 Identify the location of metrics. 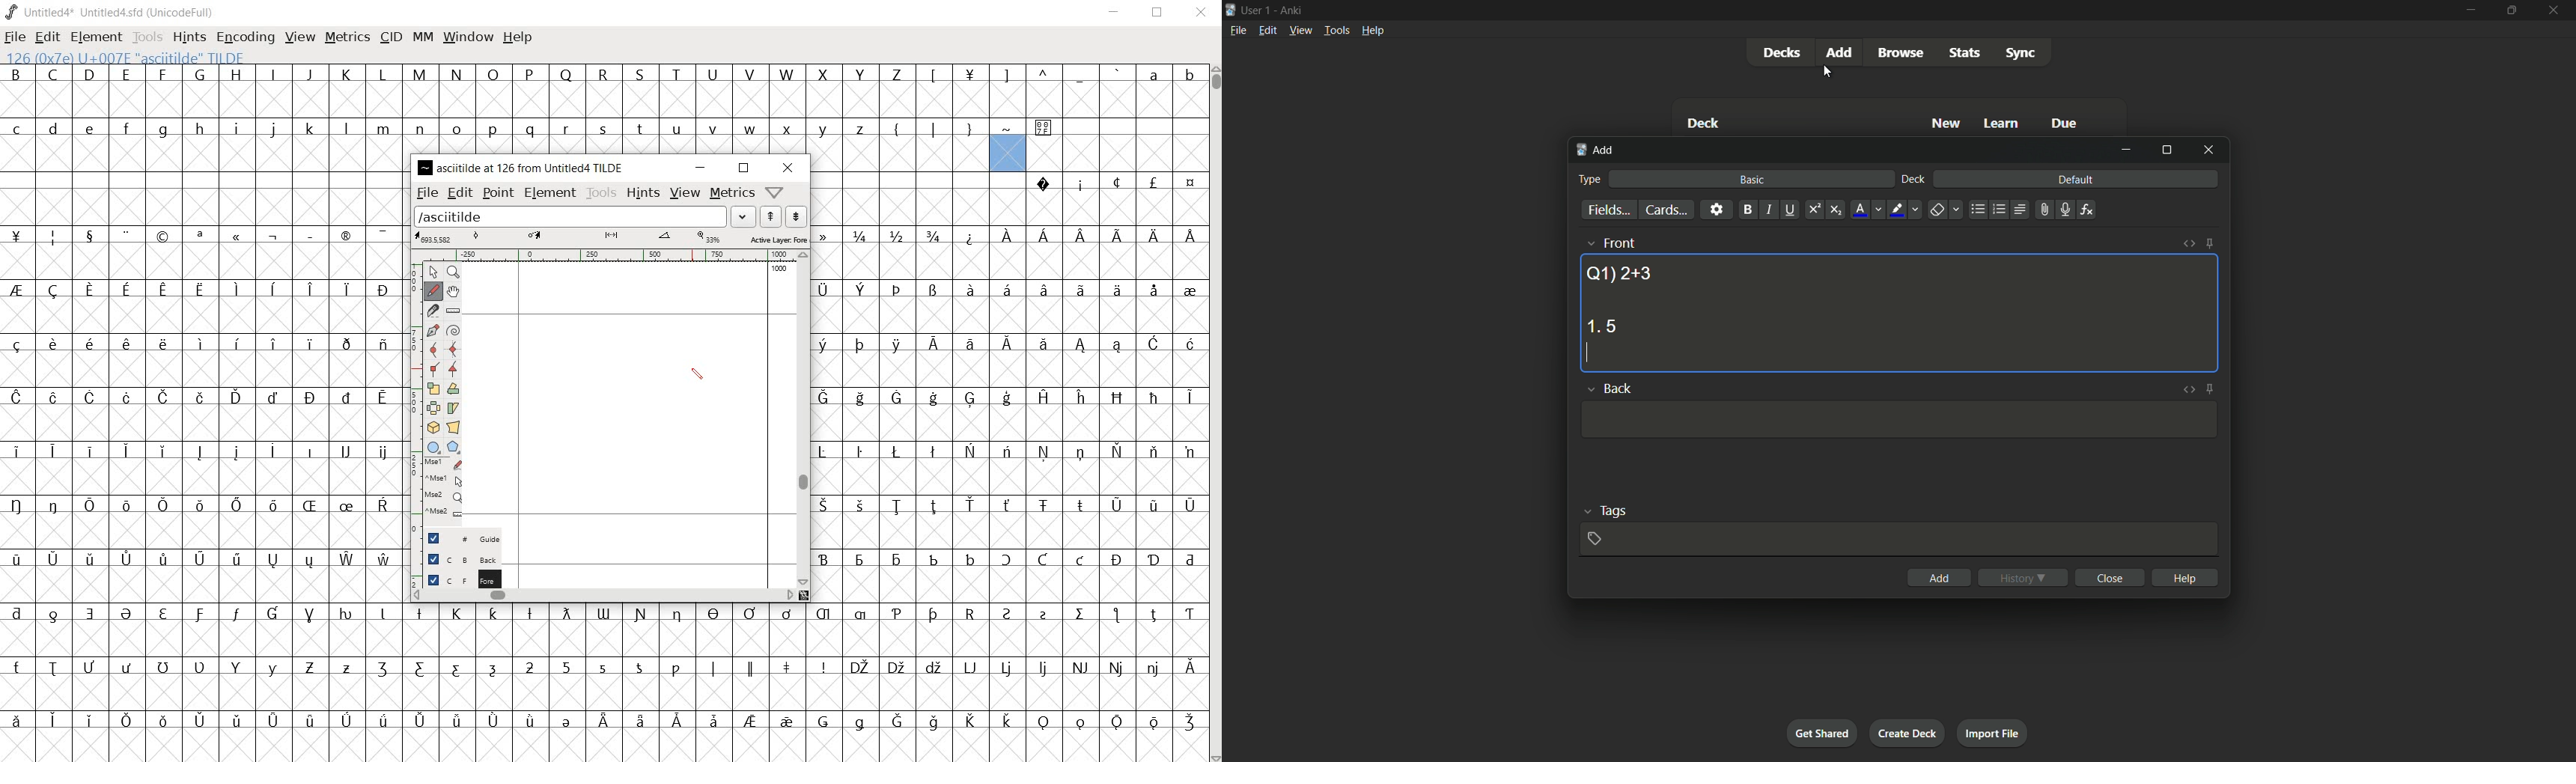
(731, 194).